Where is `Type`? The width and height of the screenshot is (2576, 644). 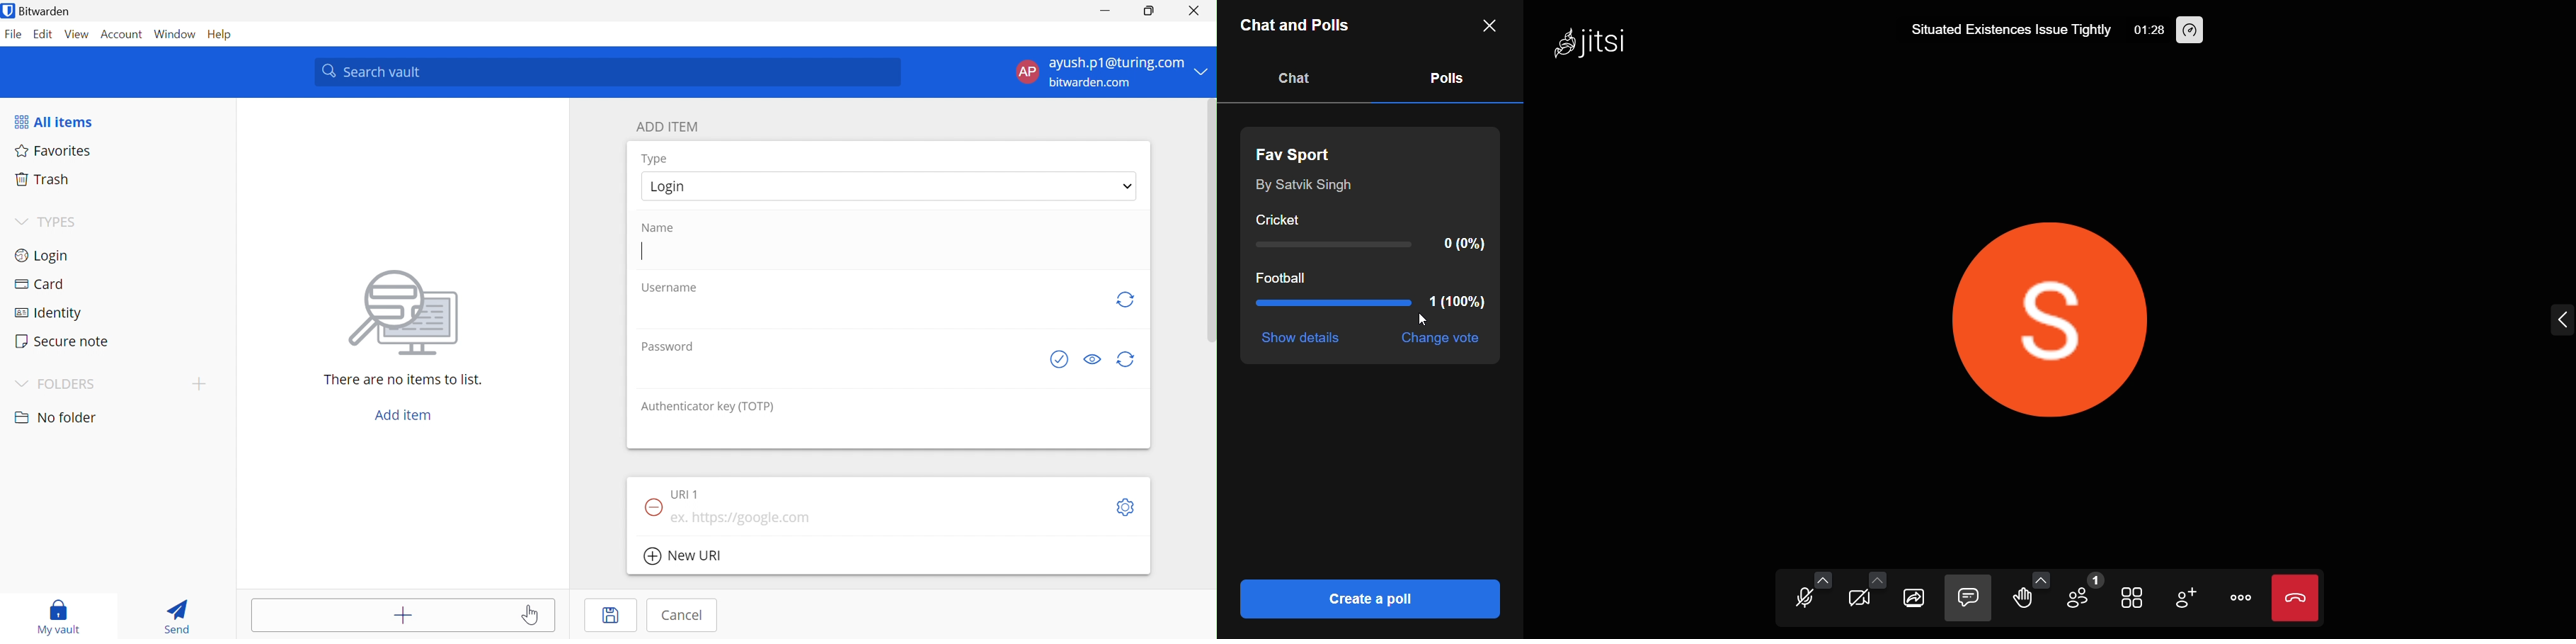 Type is located at coordinates (656, 159).